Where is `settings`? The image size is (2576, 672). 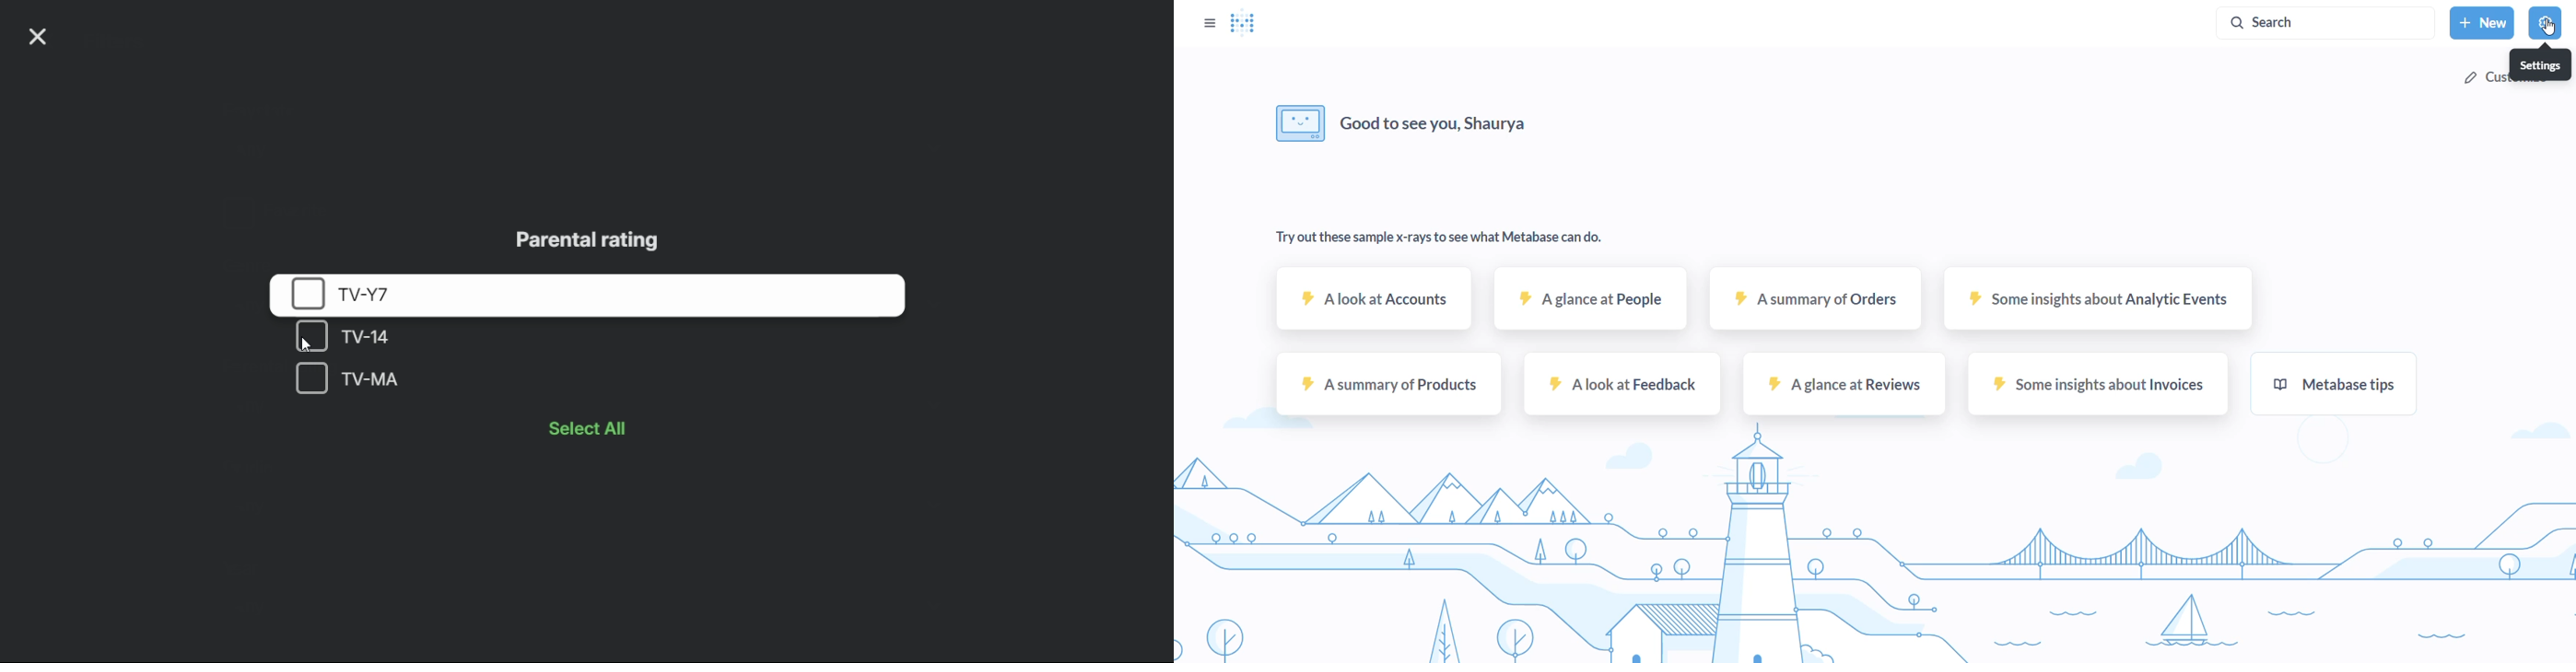
settings is located at coordinates (2540, 64).